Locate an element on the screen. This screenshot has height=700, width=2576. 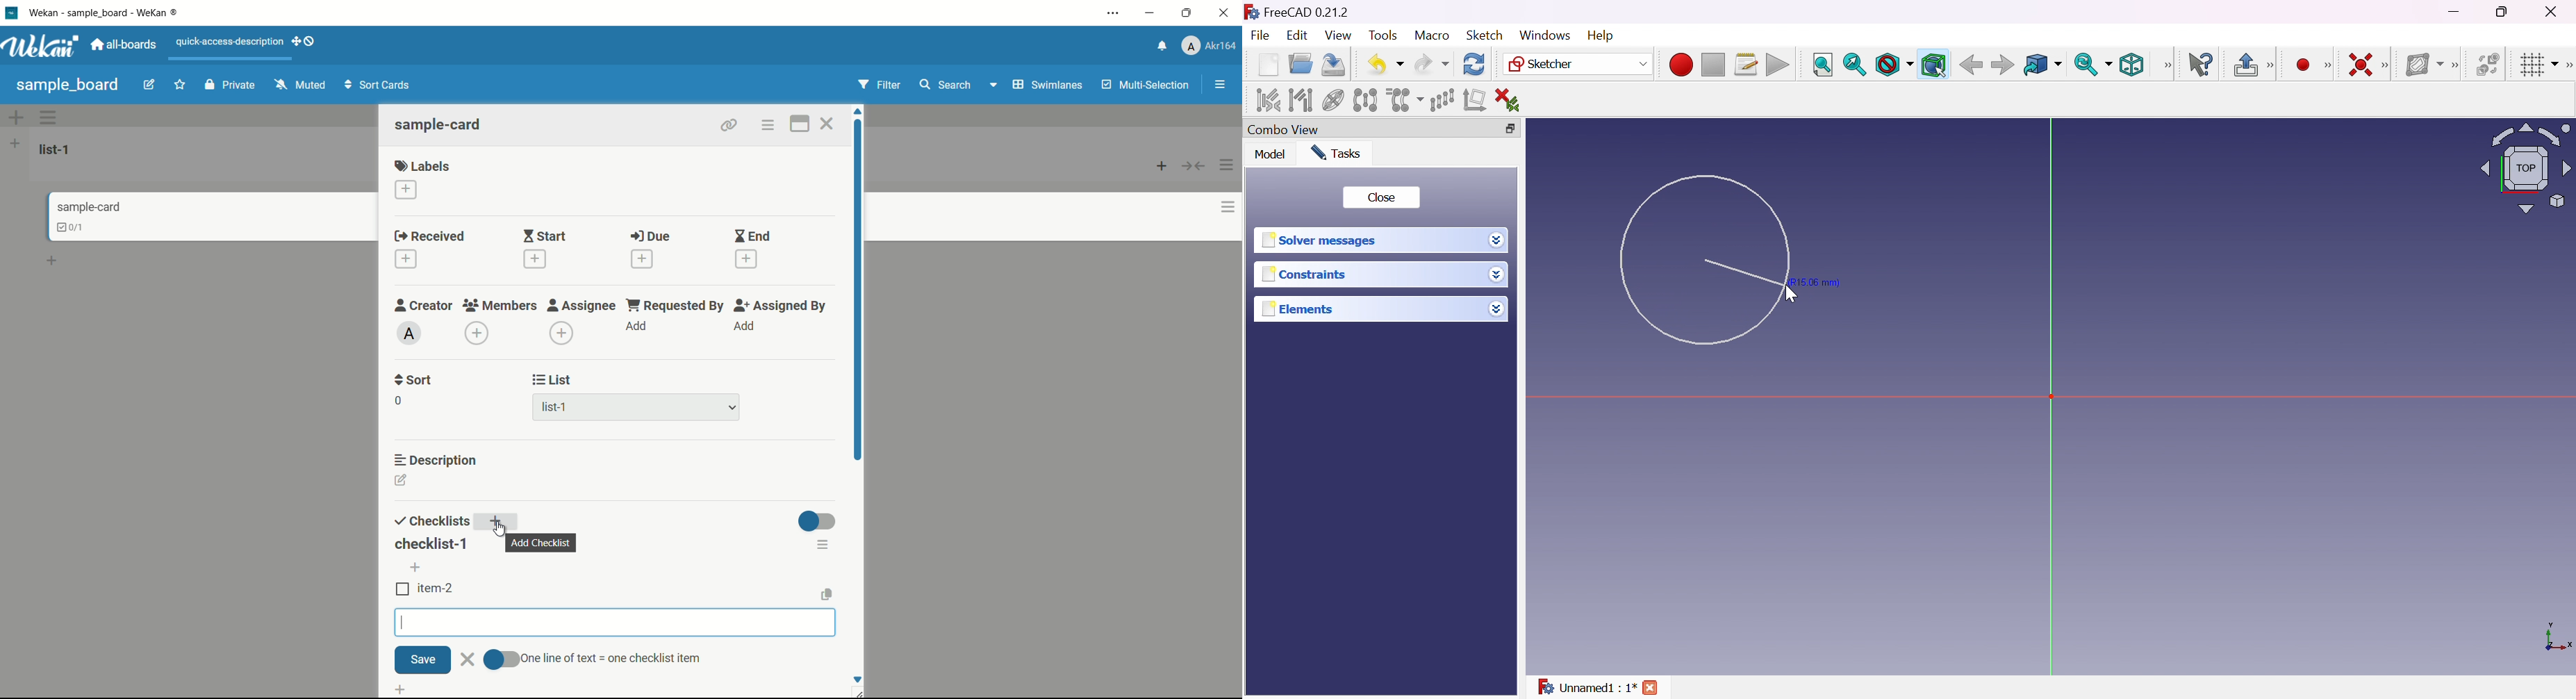
Clone is located at coordinates (1403, 99).